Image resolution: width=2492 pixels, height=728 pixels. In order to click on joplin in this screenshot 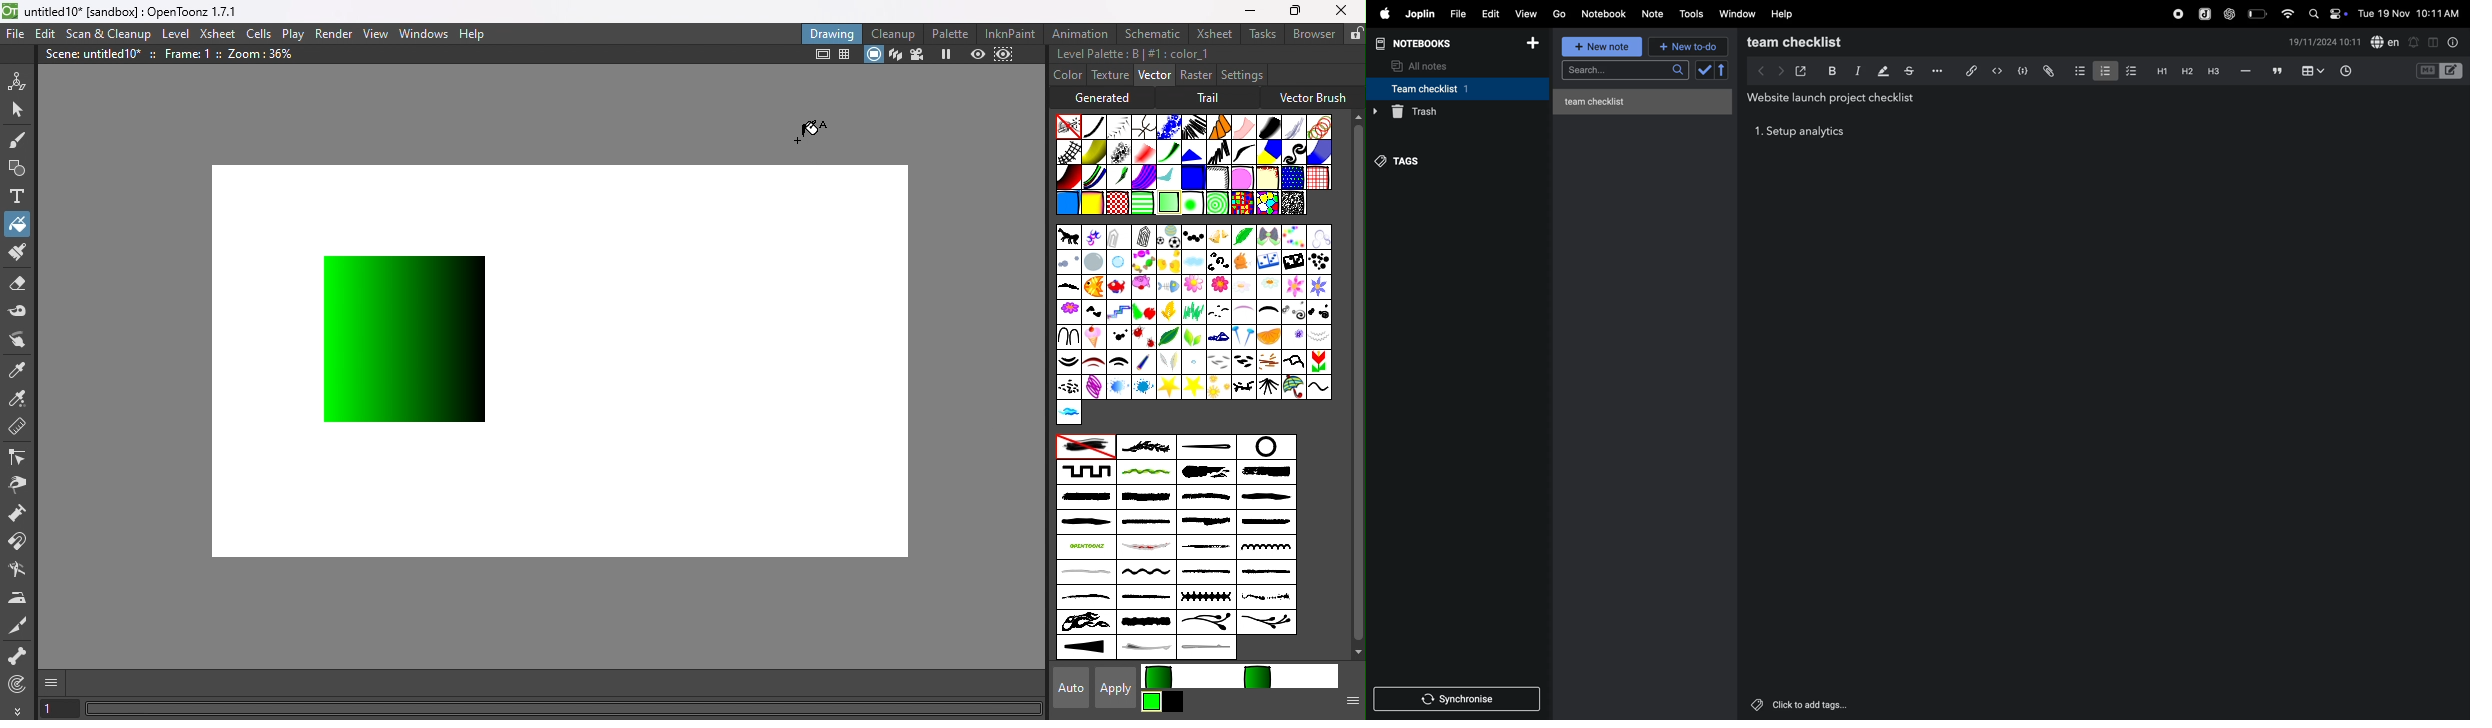, I will do `click(1421, 14)`.